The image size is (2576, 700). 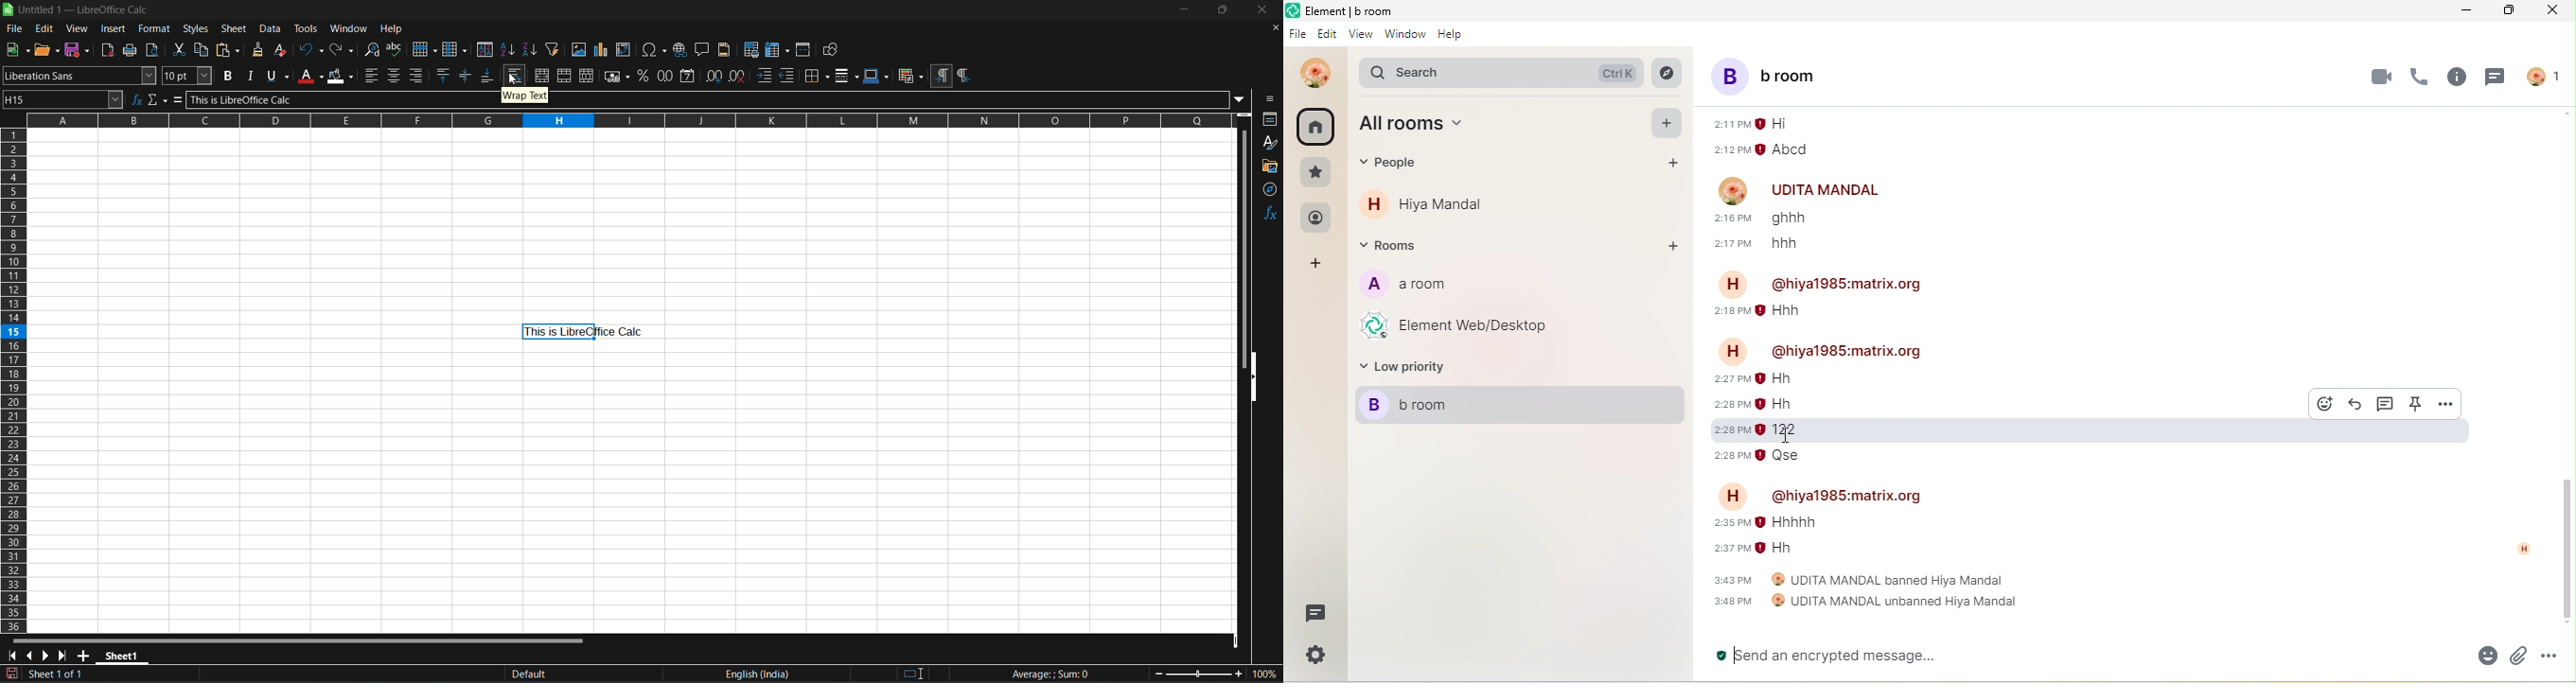 What do you see at coordinates (1361, 10) in the screenshot?
I see `Element | b room` at bounding box center [1361, 10].